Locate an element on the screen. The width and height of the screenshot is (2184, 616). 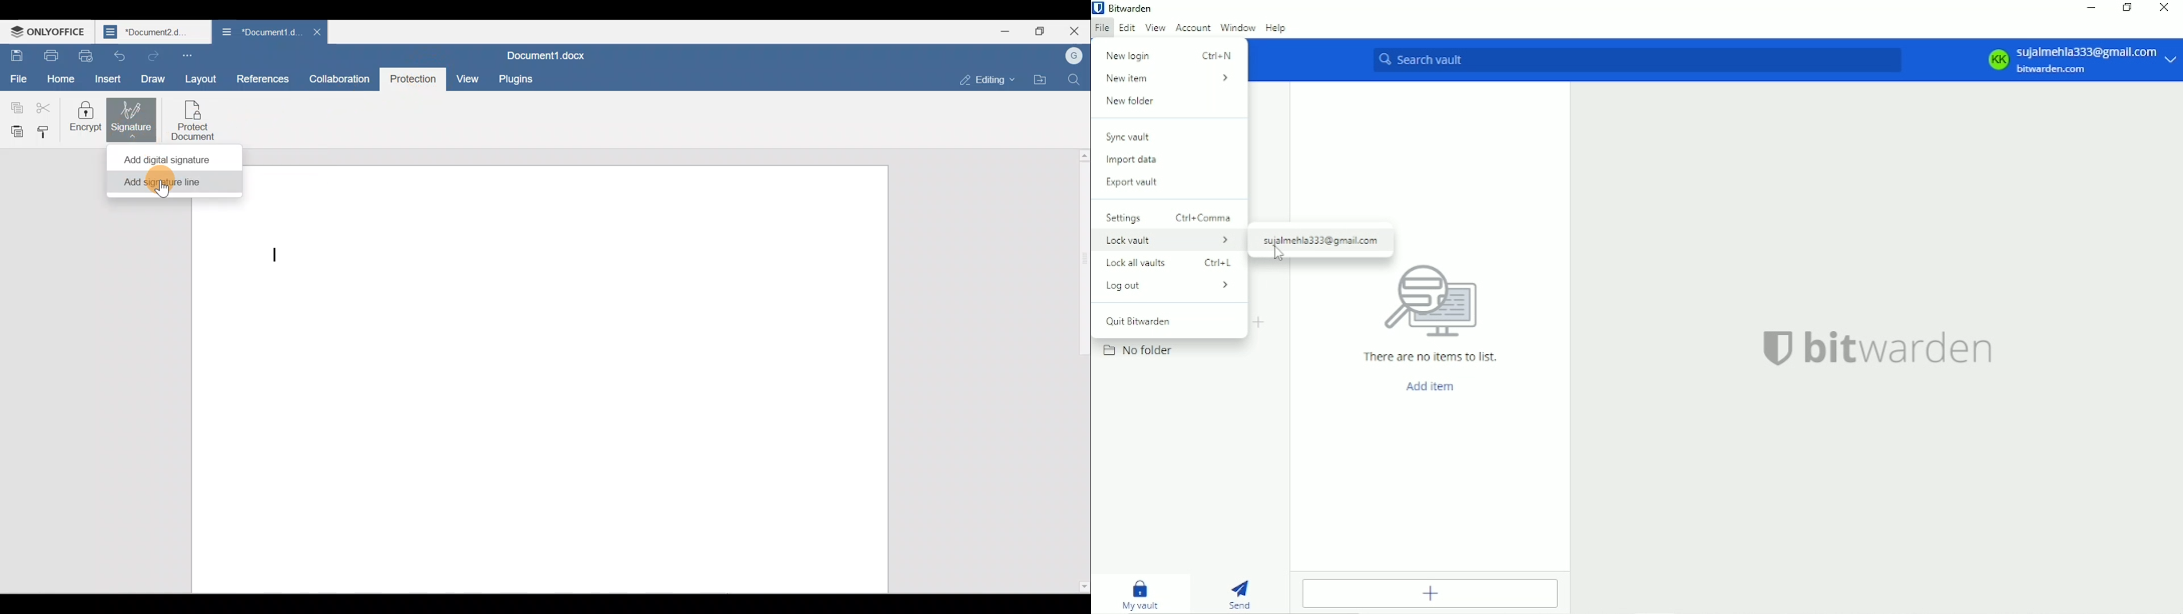
Layout is located at coordinates (199, 77).